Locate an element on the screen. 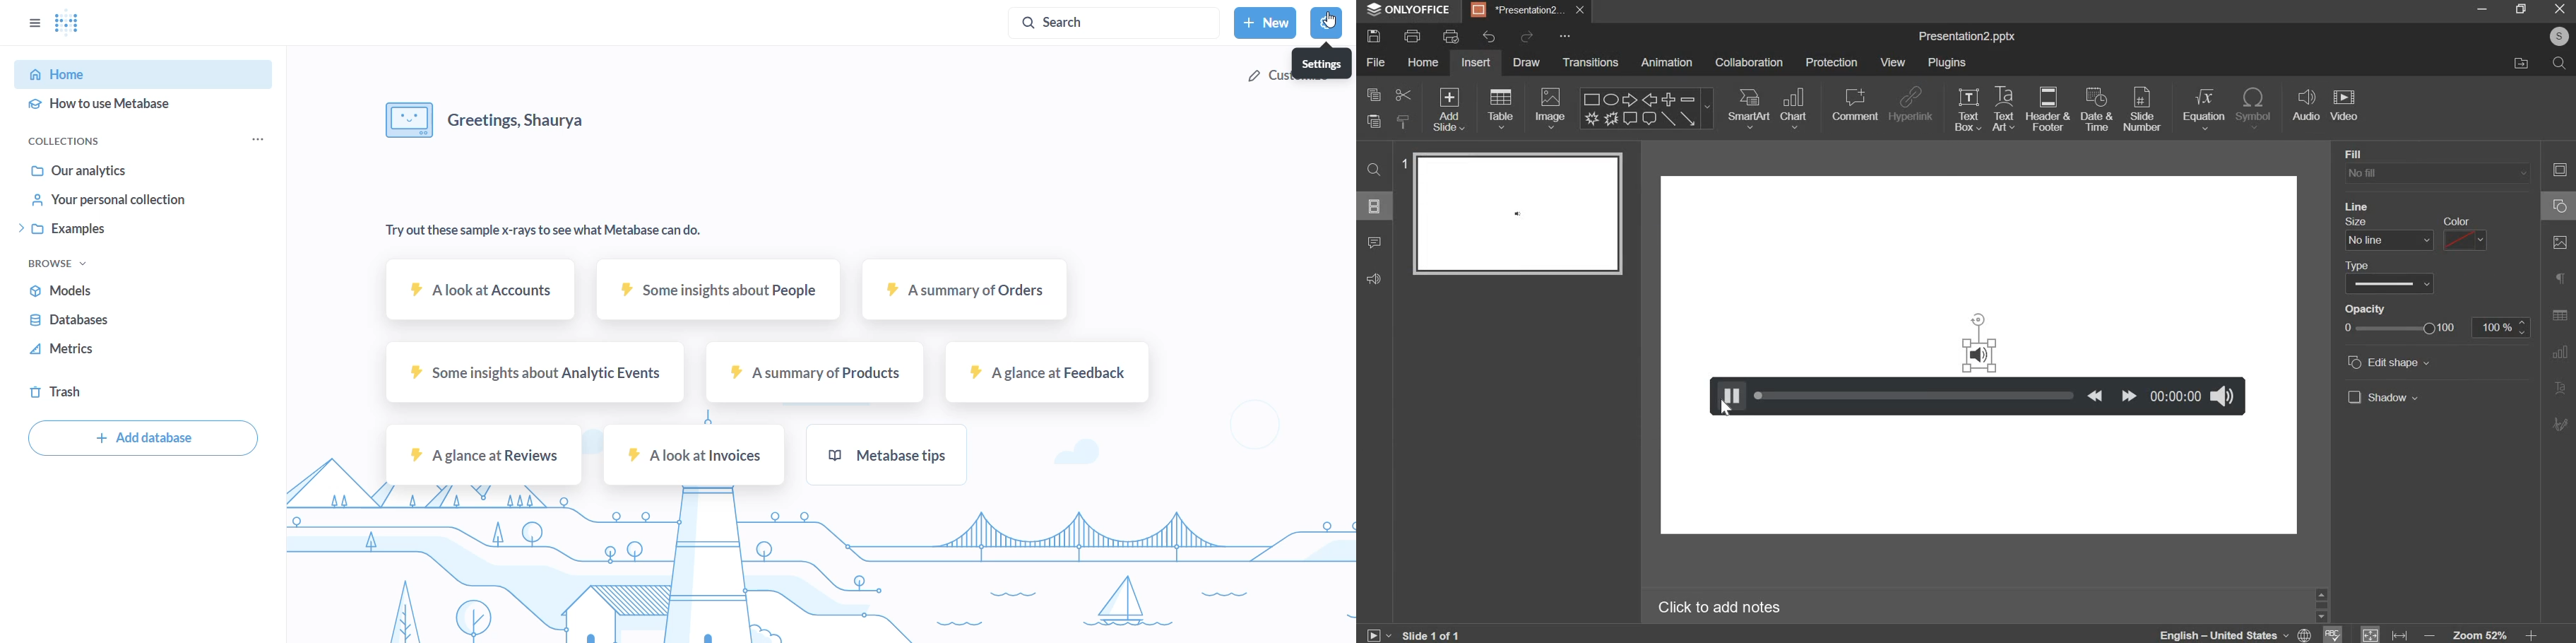 This screenshot has width=2576, height=644. click here to add notes is located at coordinates (1720, 605).